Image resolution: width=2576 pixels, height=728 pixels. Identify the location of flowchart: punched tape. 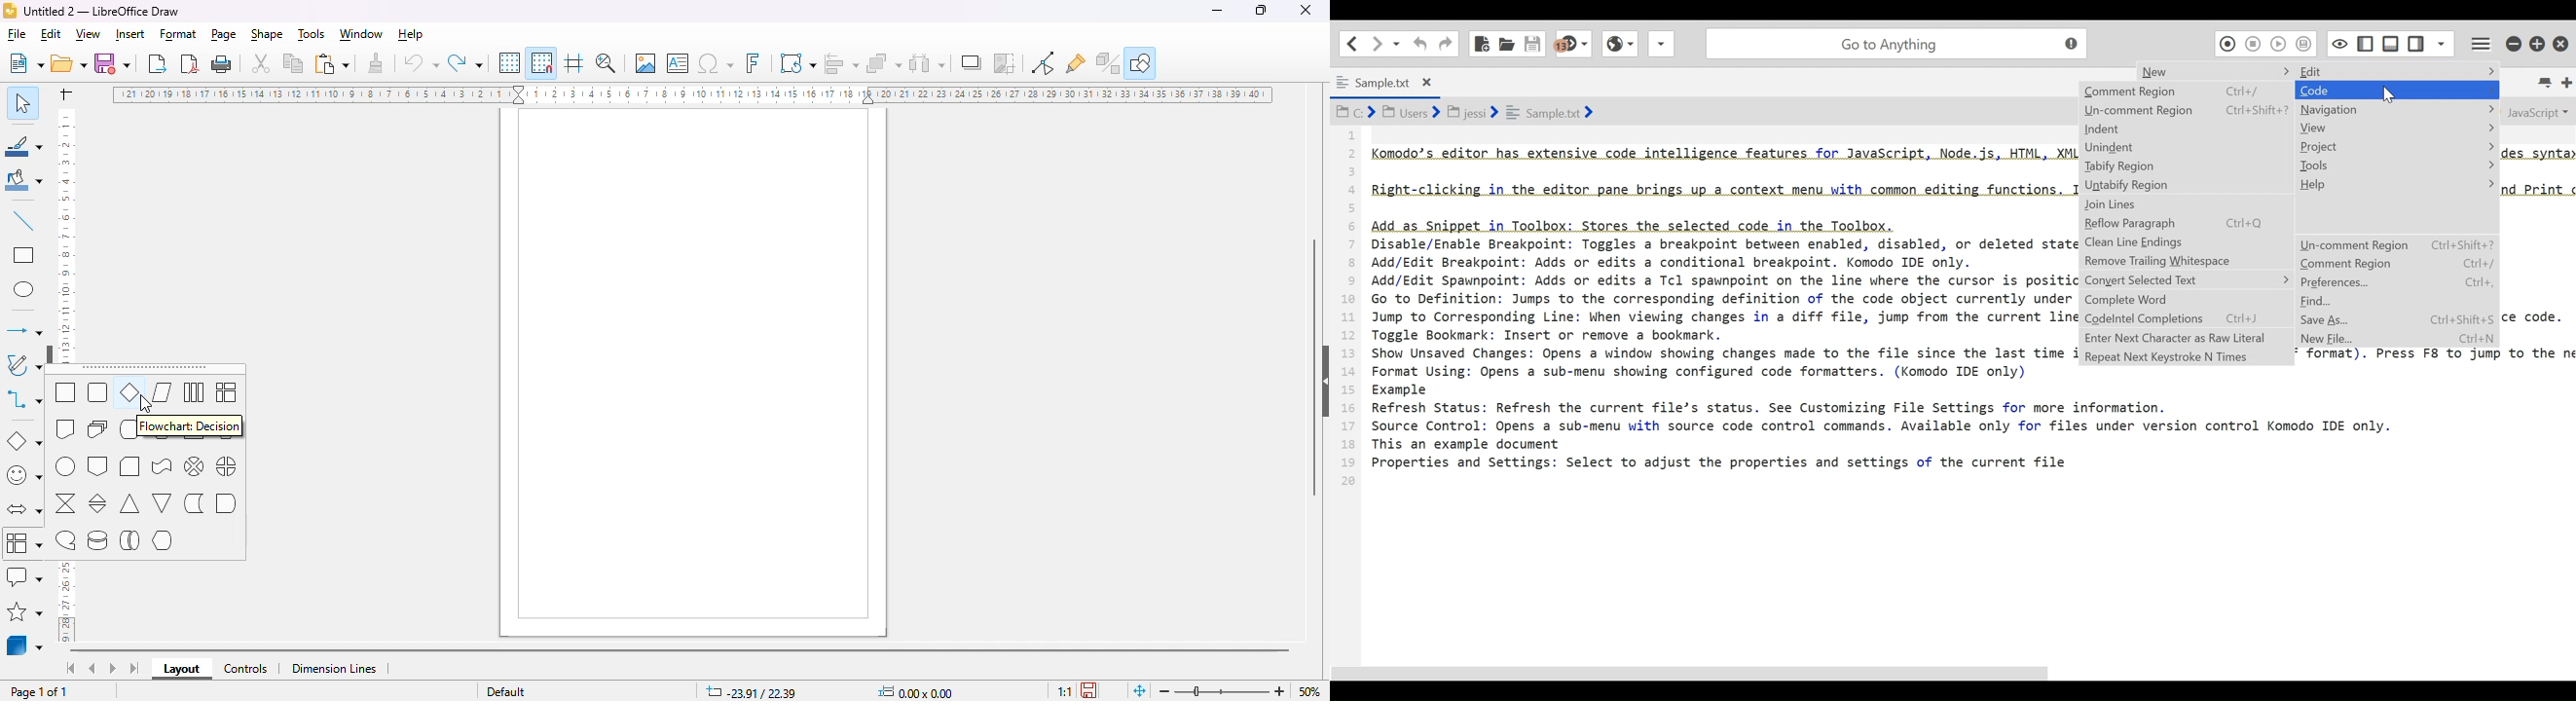
(162, 466).